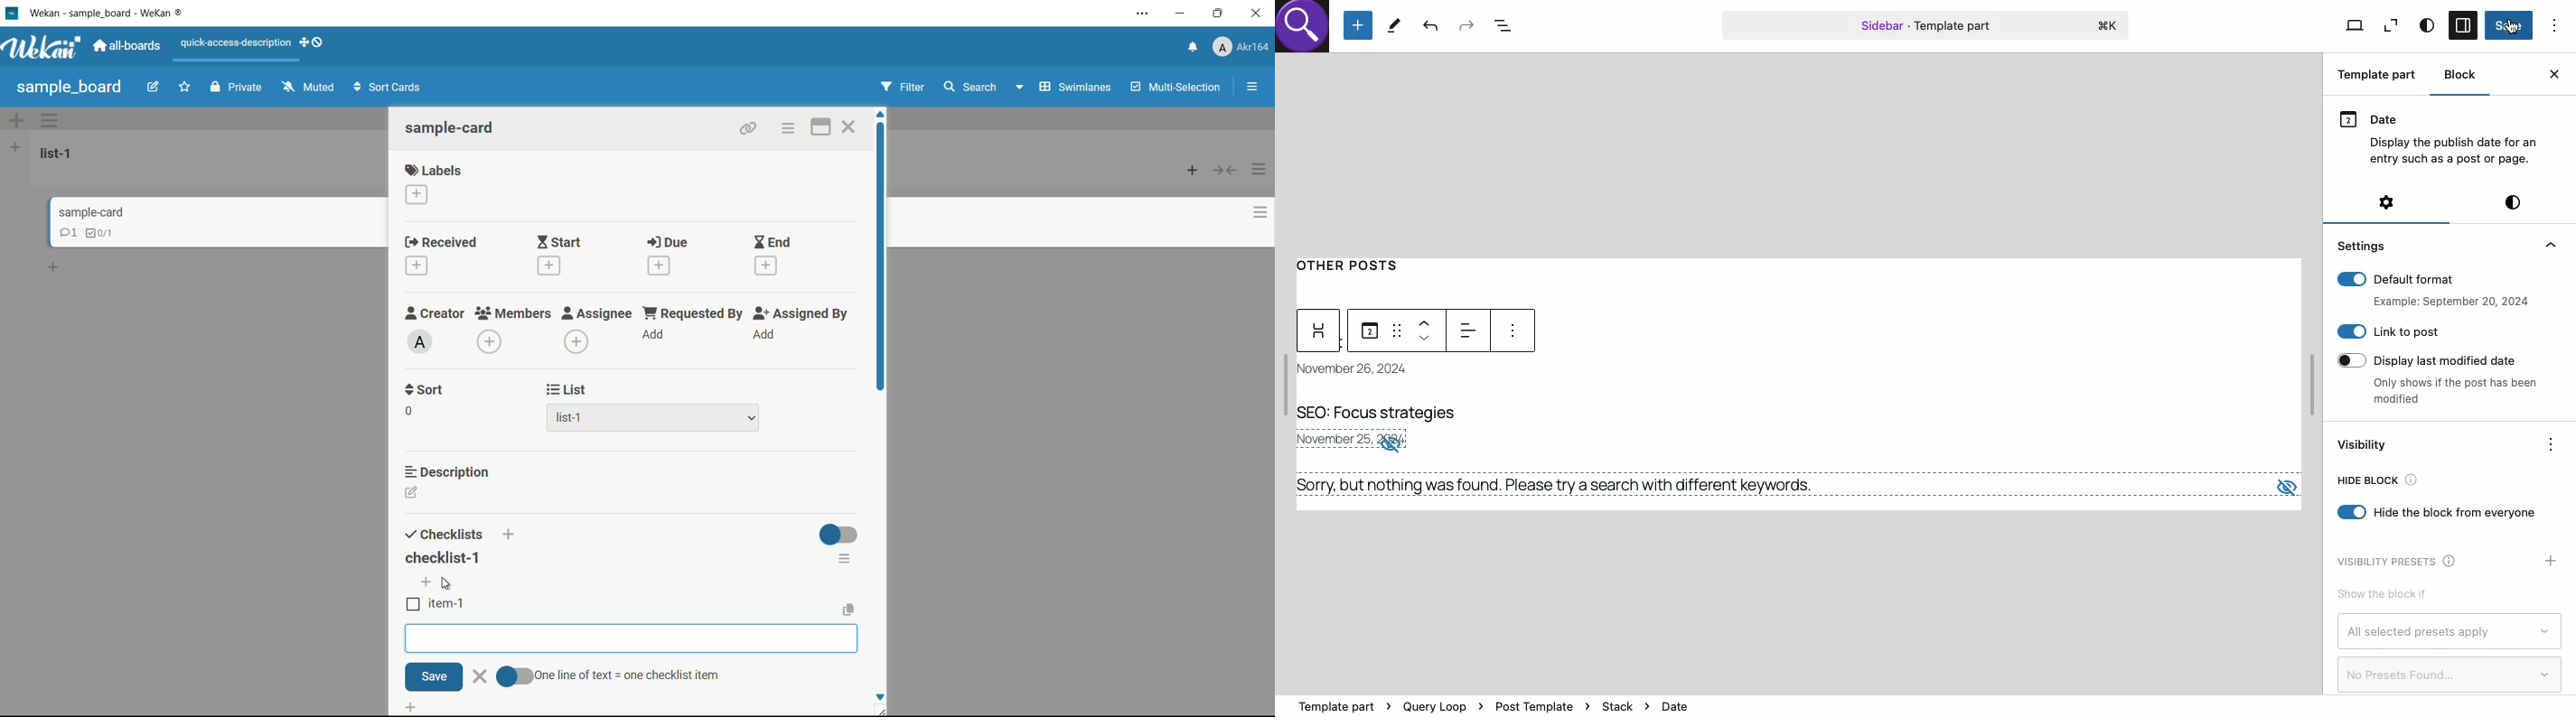 The height and width of the screenshot is (728, 2576). I want to click on all boards, so click(129, 46).